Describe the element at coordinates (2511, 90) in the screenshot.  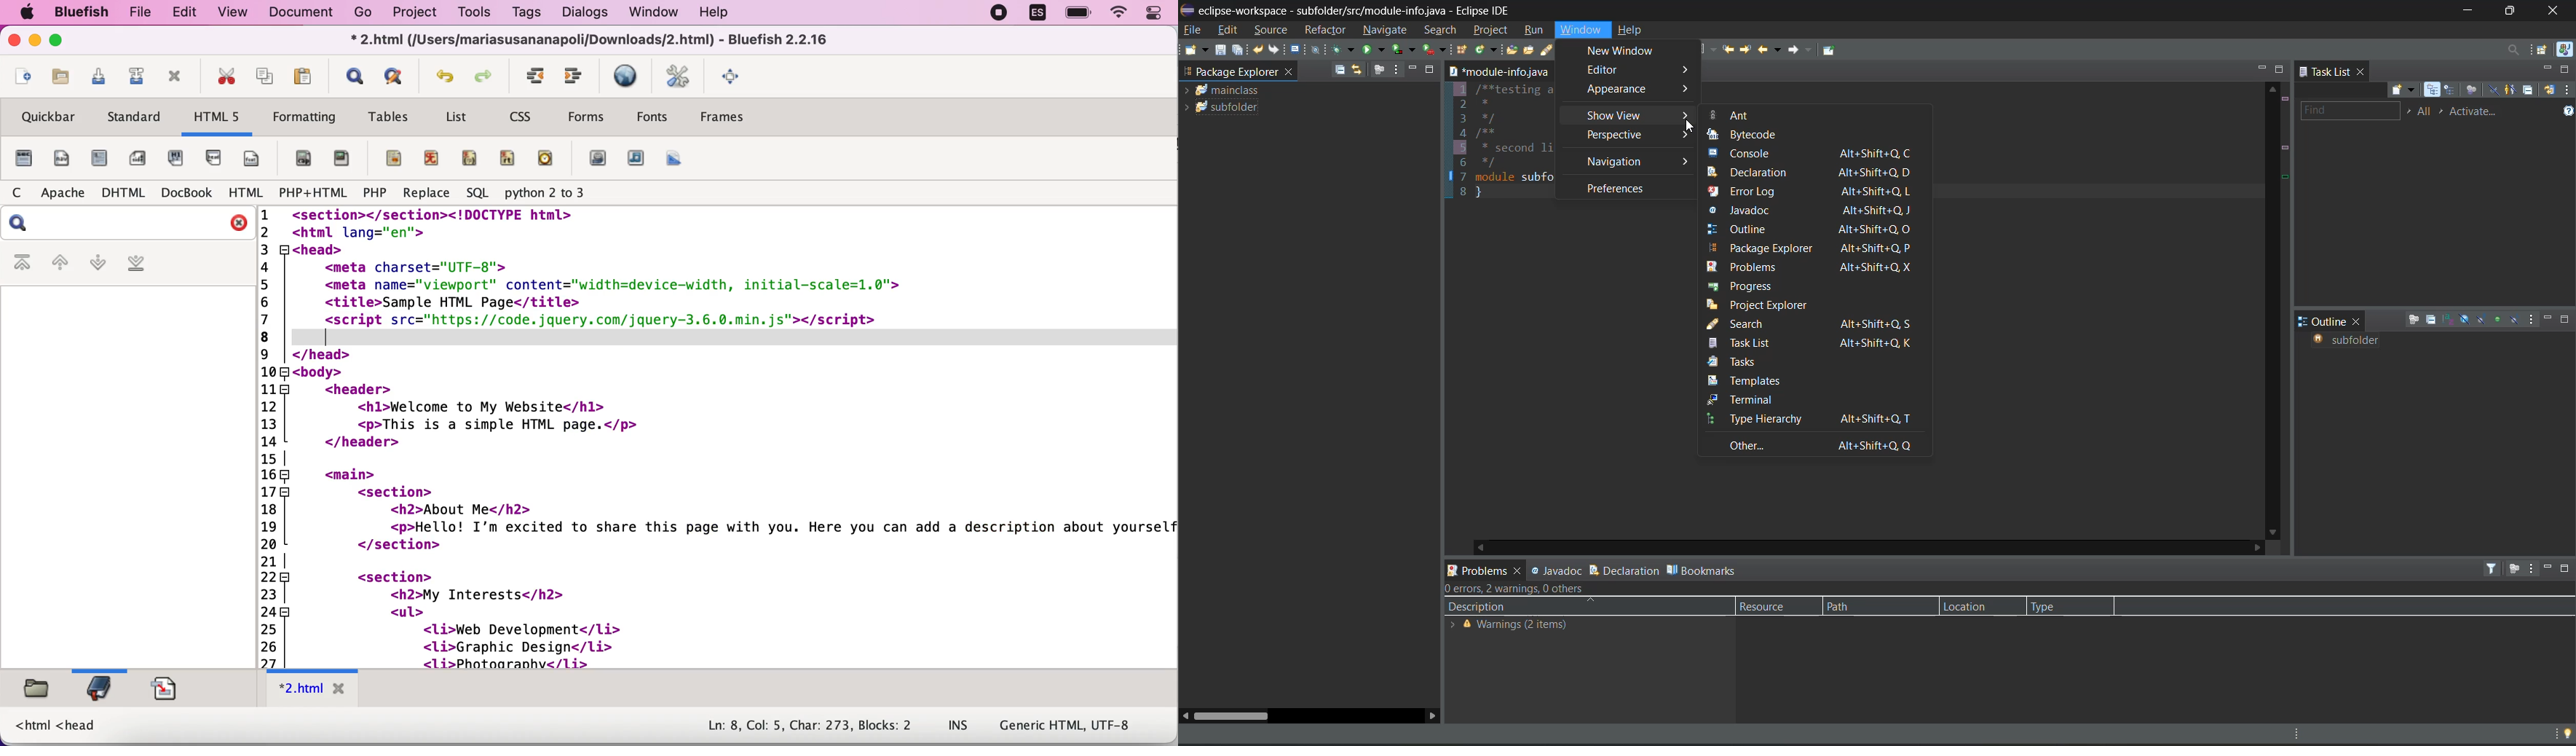
I see `show only my tasks` at that location.